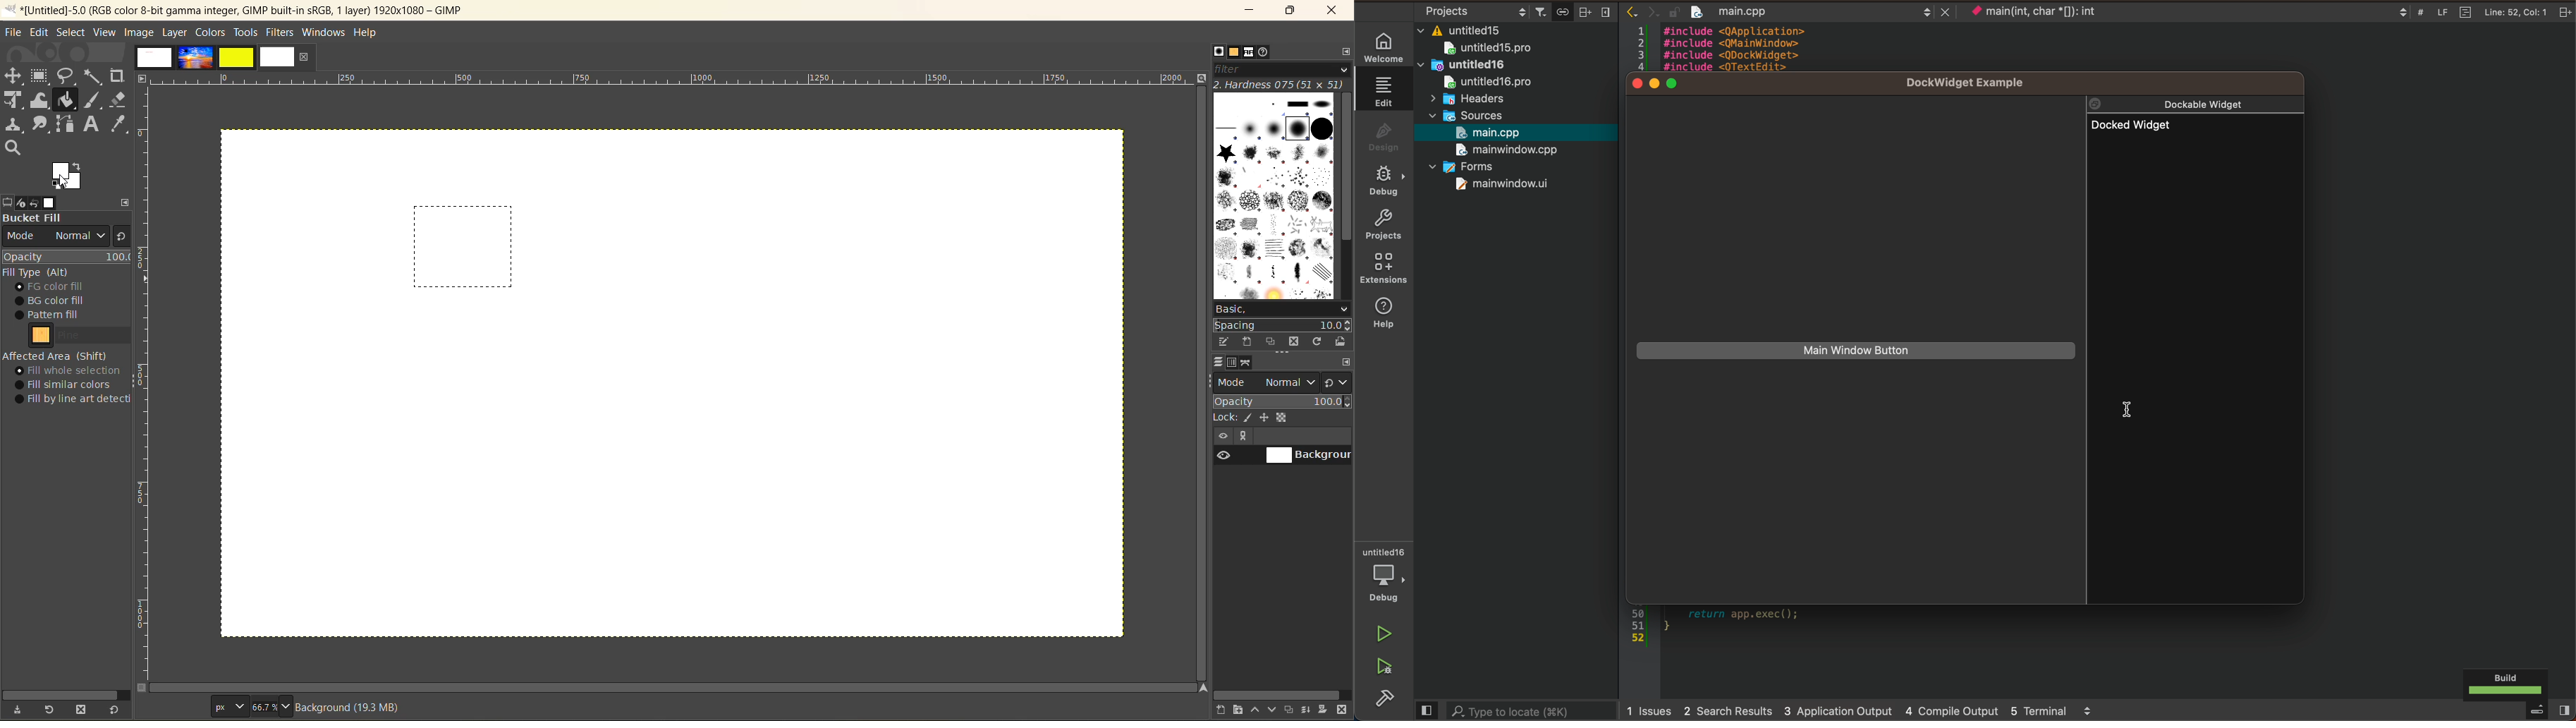  What do you see at coordinates (1249, 53) in the screenshot?
I see `fonts` at bounding box center [1249, 53].